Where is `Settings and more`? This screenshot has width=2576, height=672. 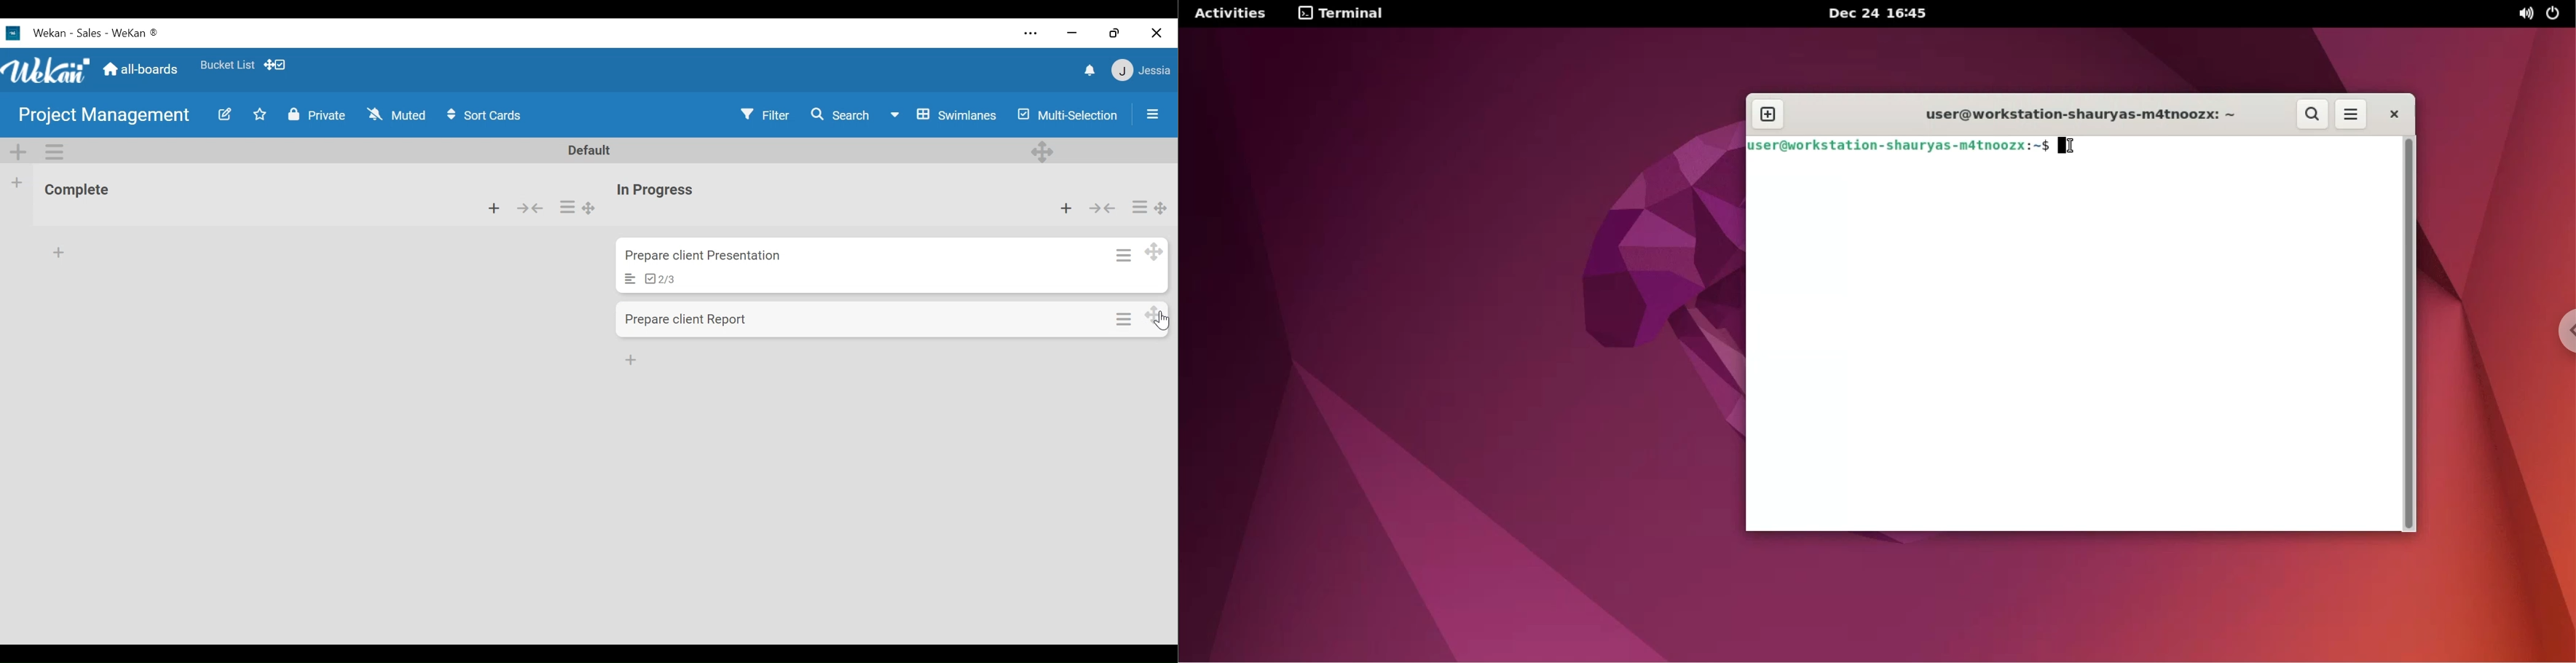 Settings and more is located at coordinates (1026, 32).